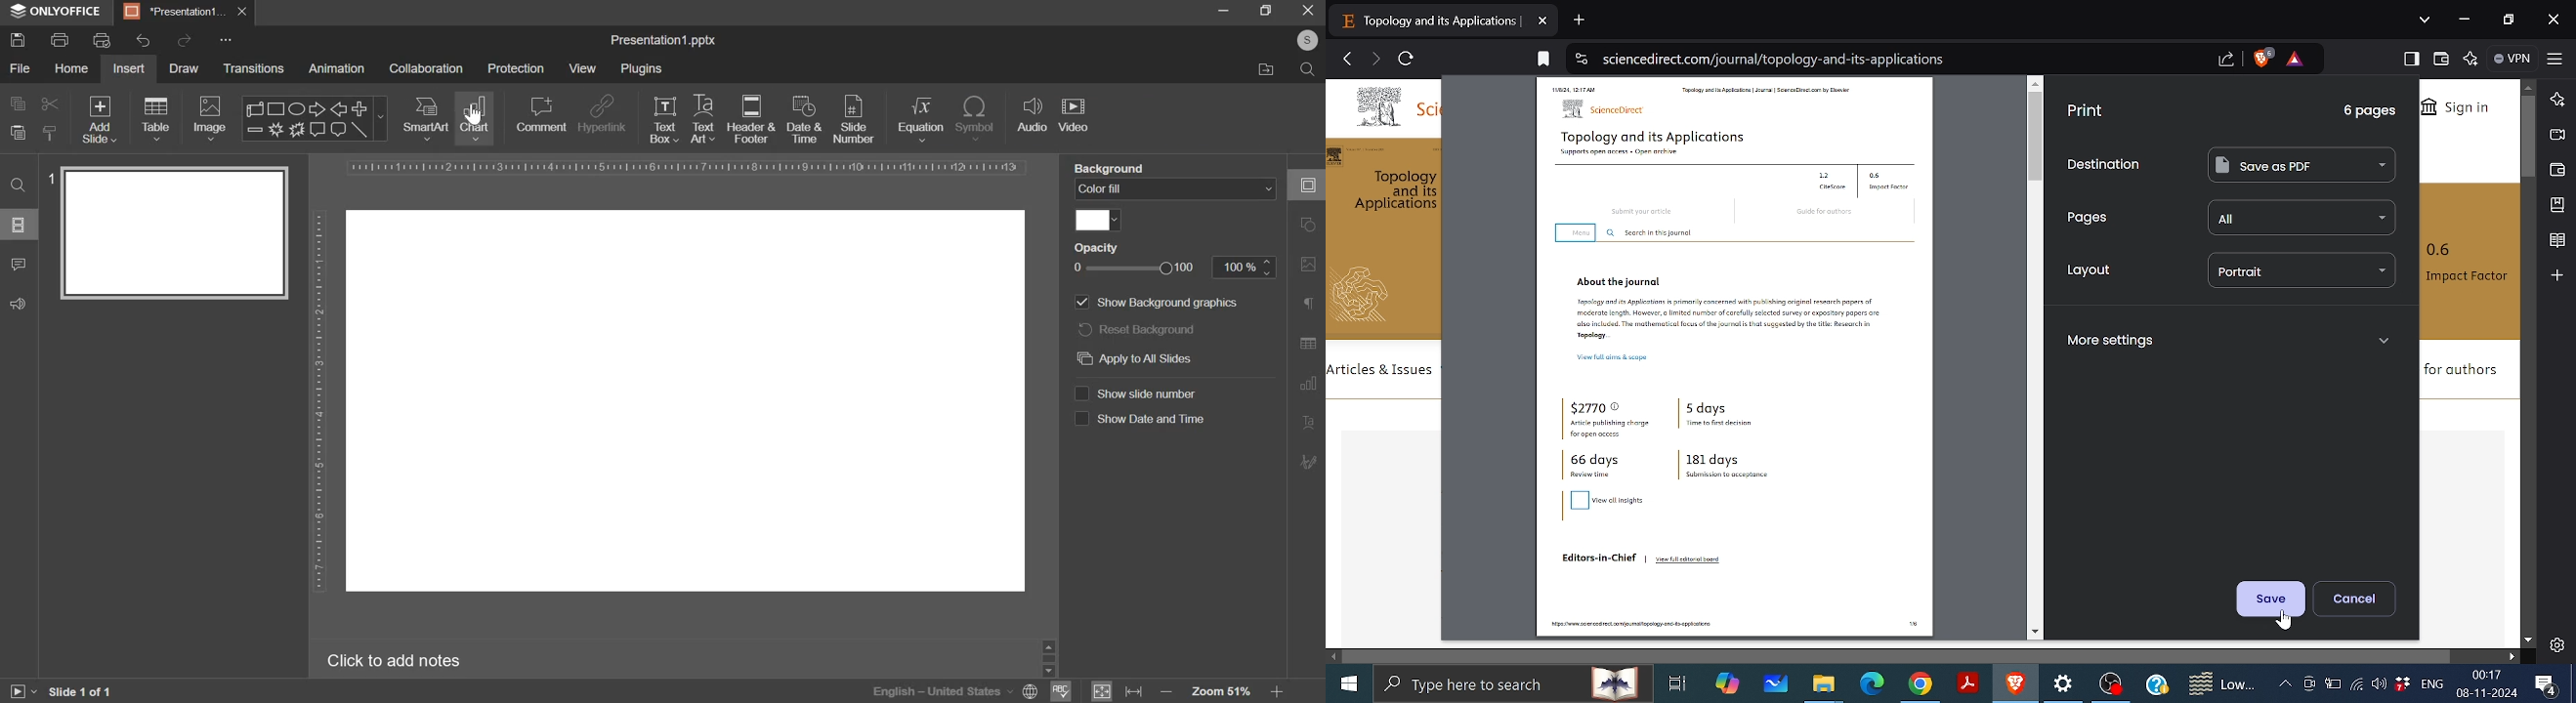 Image resolution: width=2576 pixels, height=728 pixels. Describe the element at coordinates (2556, 170) in the screenshot. I see `Wallet` at that location.